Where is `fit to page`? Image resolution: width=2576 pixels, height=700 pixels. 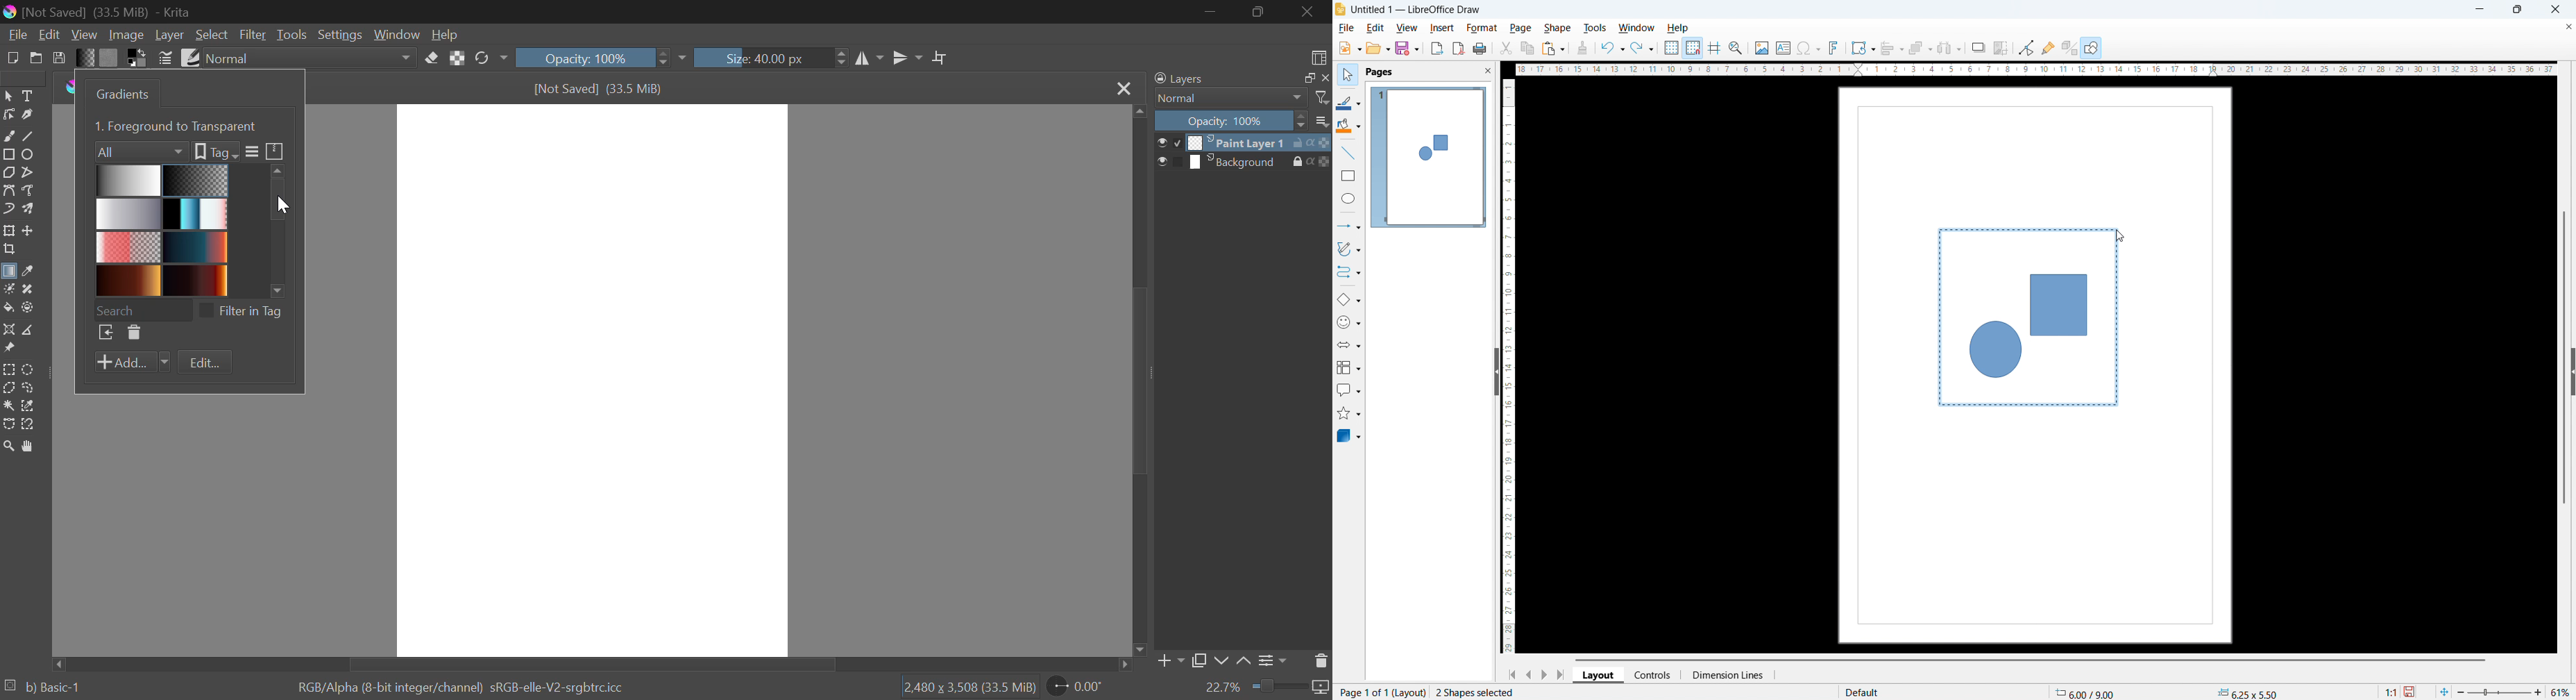 fit to page is located at coordinates (2444, 692).